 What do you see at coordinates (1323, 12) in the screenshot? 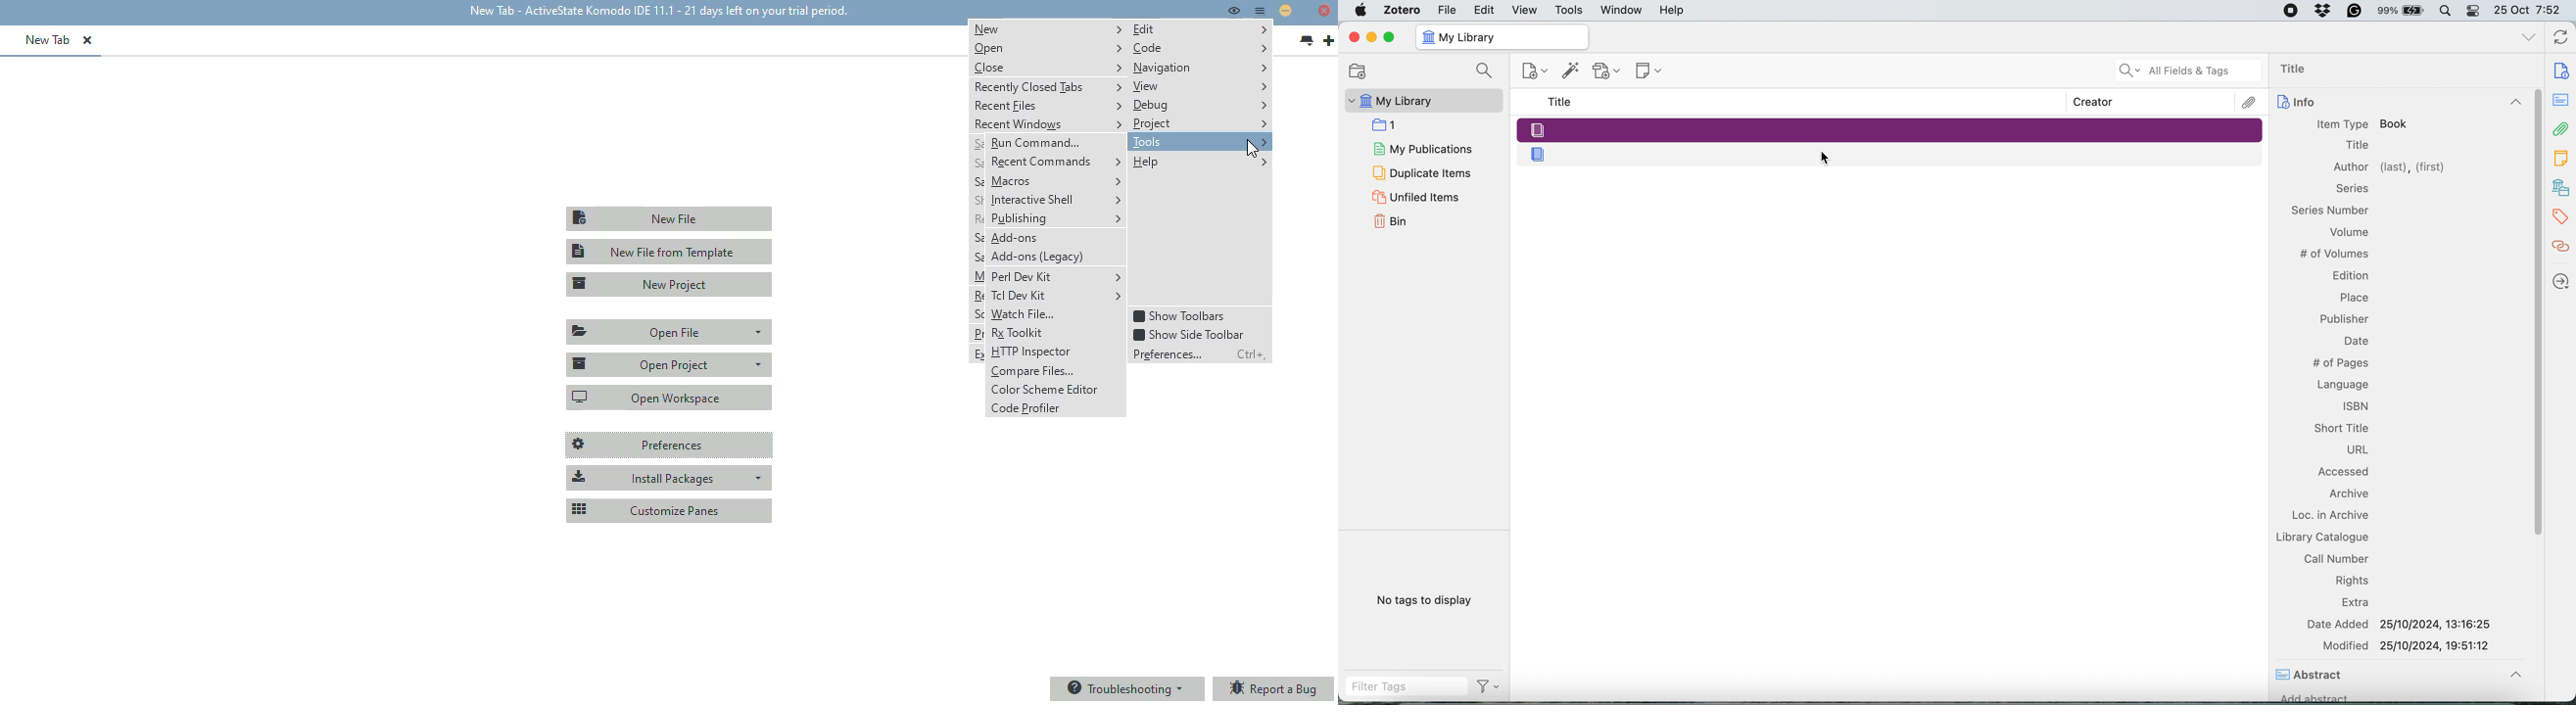
I see `Close` at bounding box center [1323, 12].